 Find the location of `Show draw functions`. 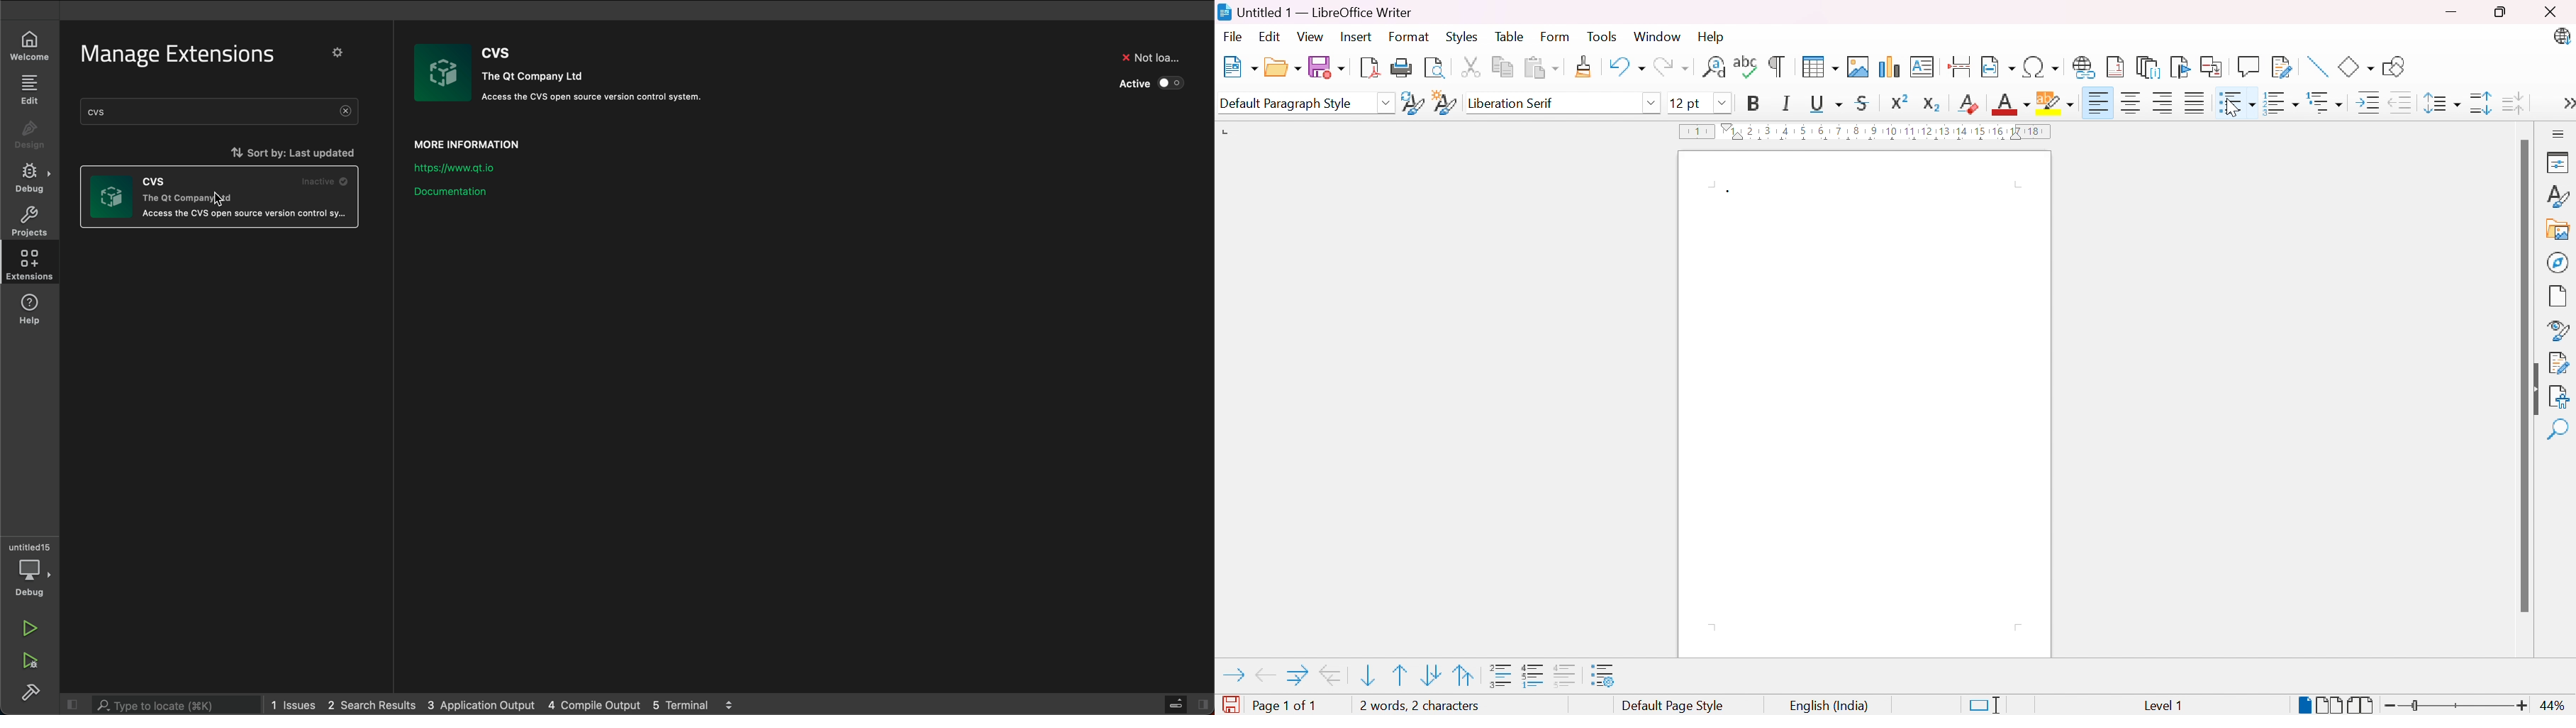

Show draw functions is located at coordinates (2395, 67).